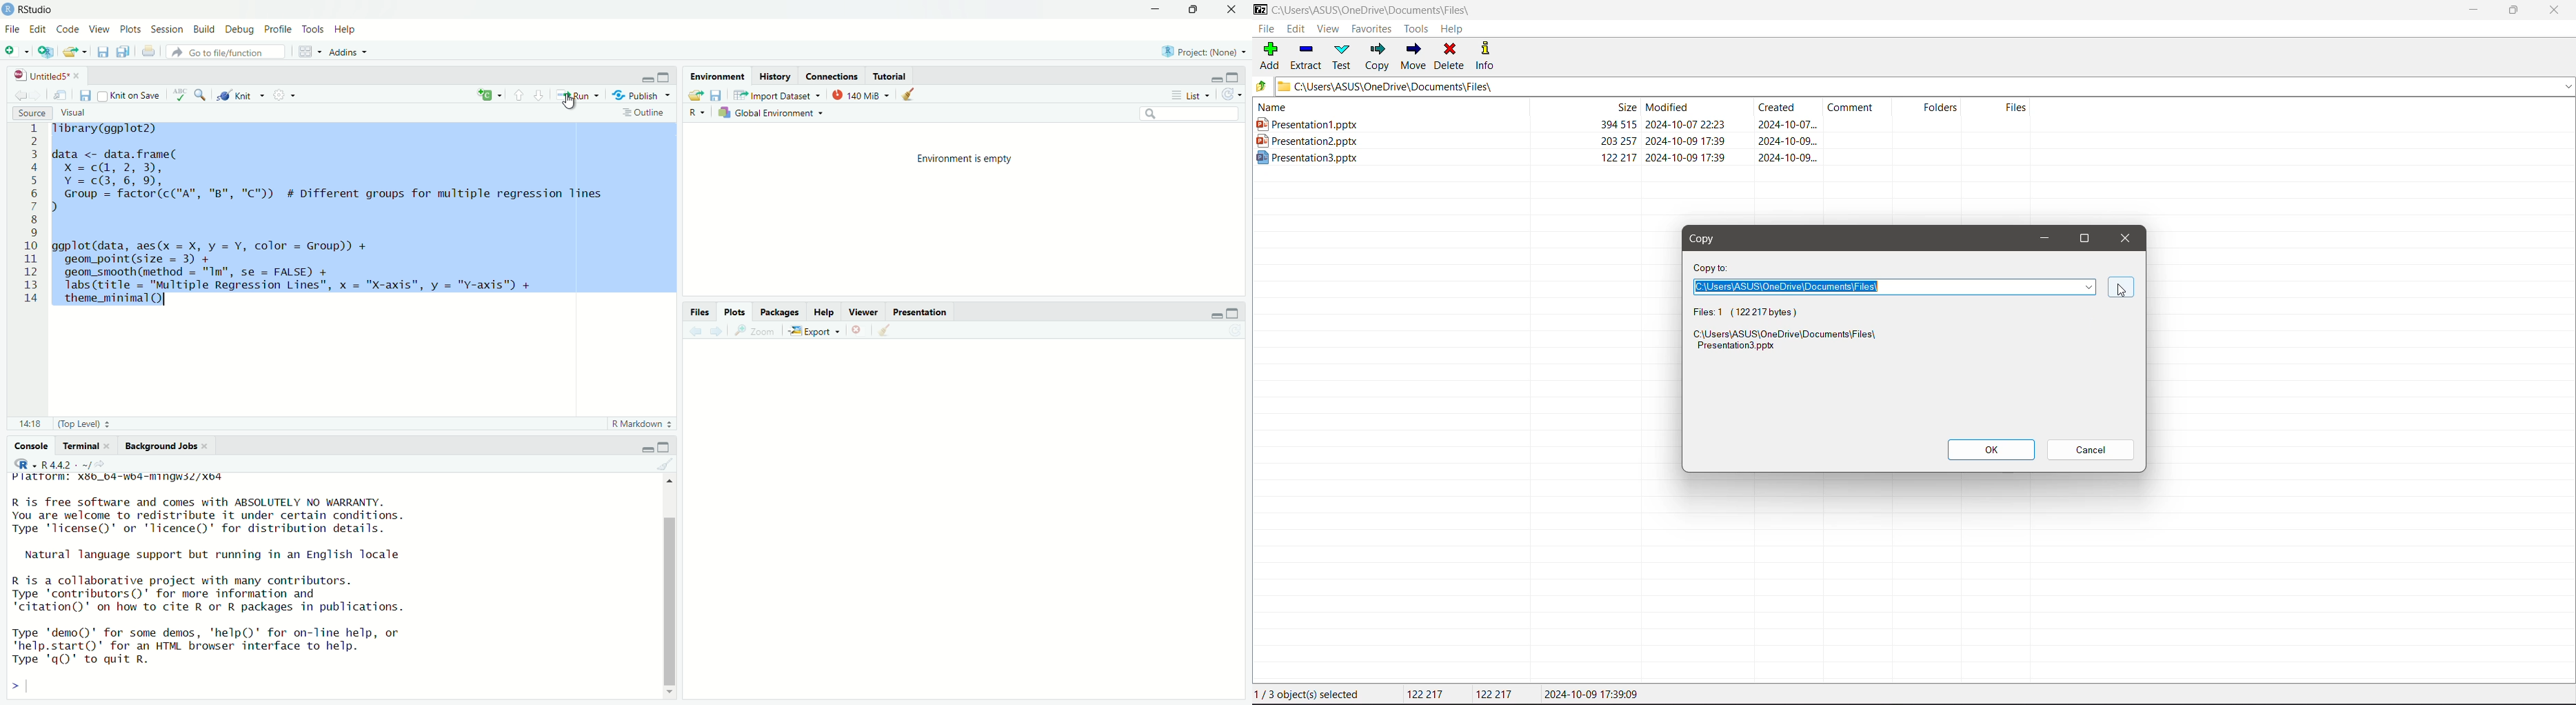  Describe the element at coordinates (167, 28) in the screenshot. I see `Session` at that location.